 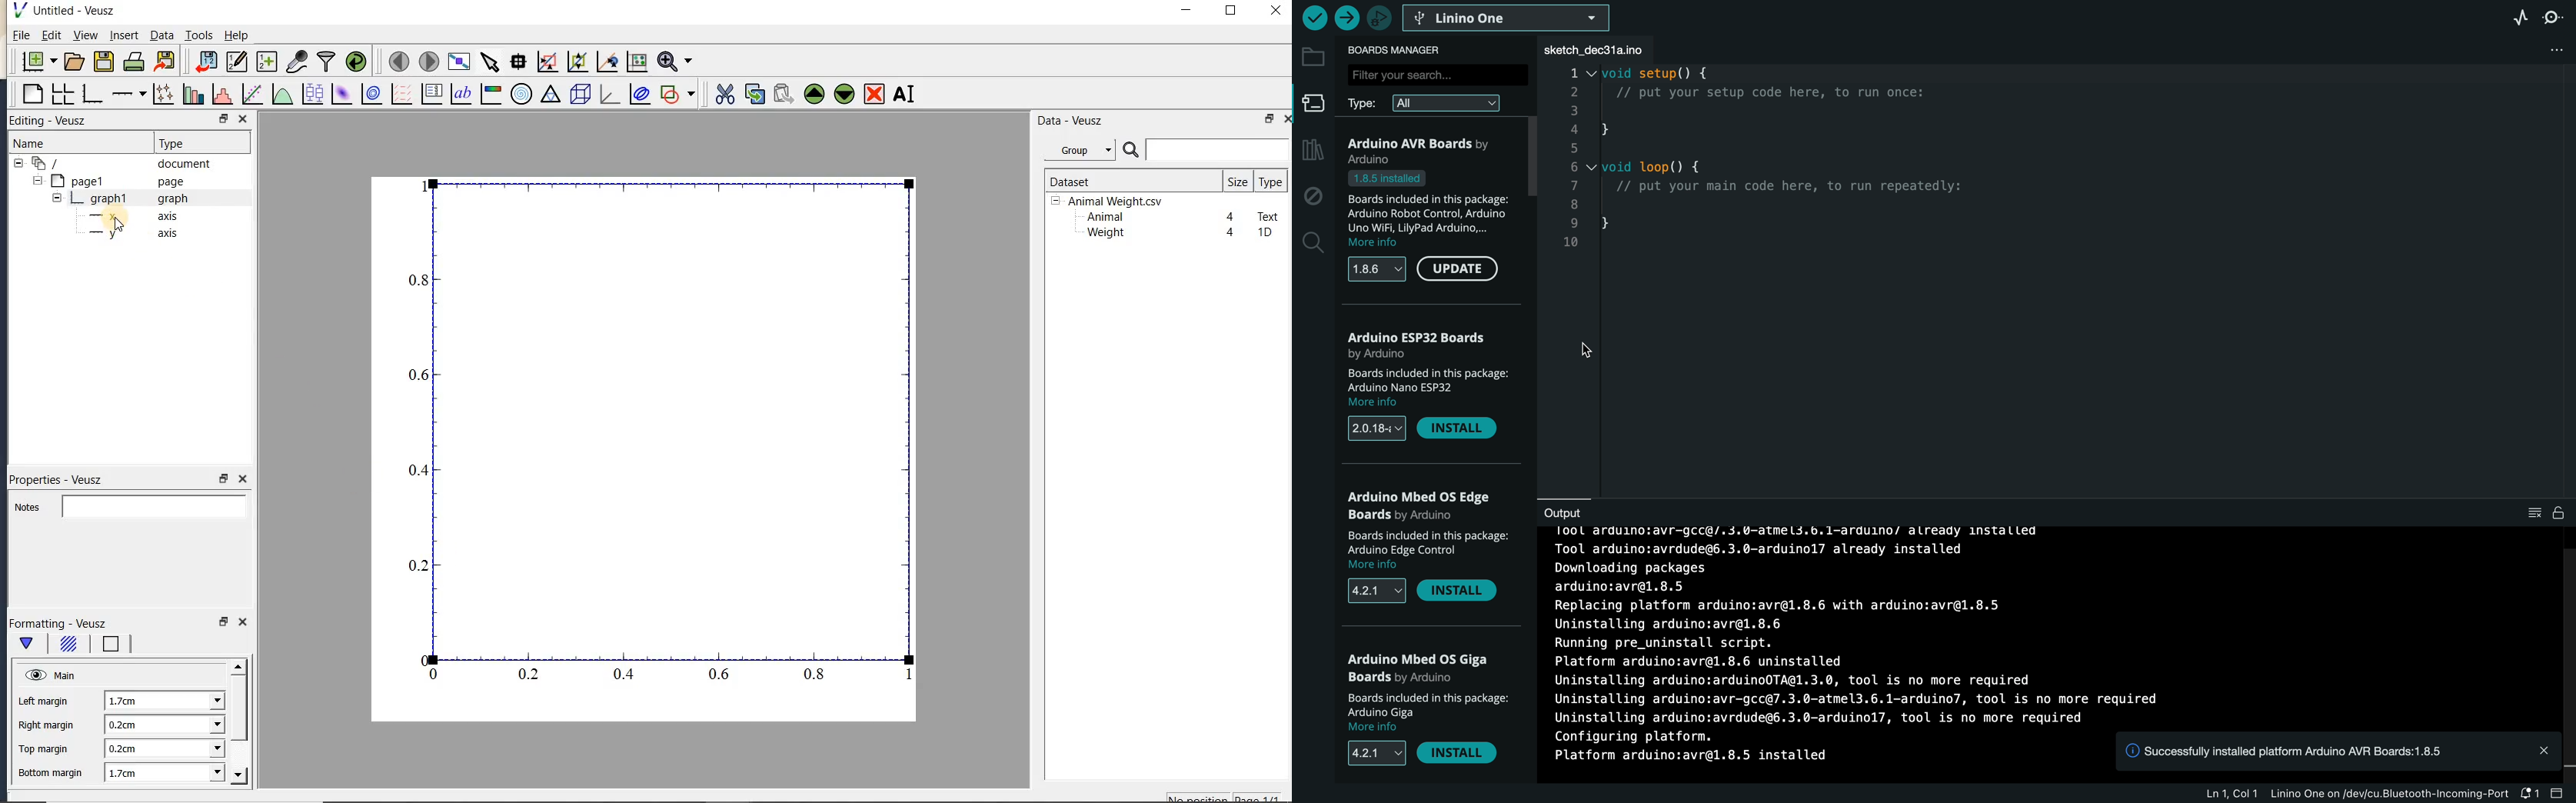 What do you see at coordinates (2544, 513) in the screenshot?
I see `clear` at bounding box center [2544, 513].